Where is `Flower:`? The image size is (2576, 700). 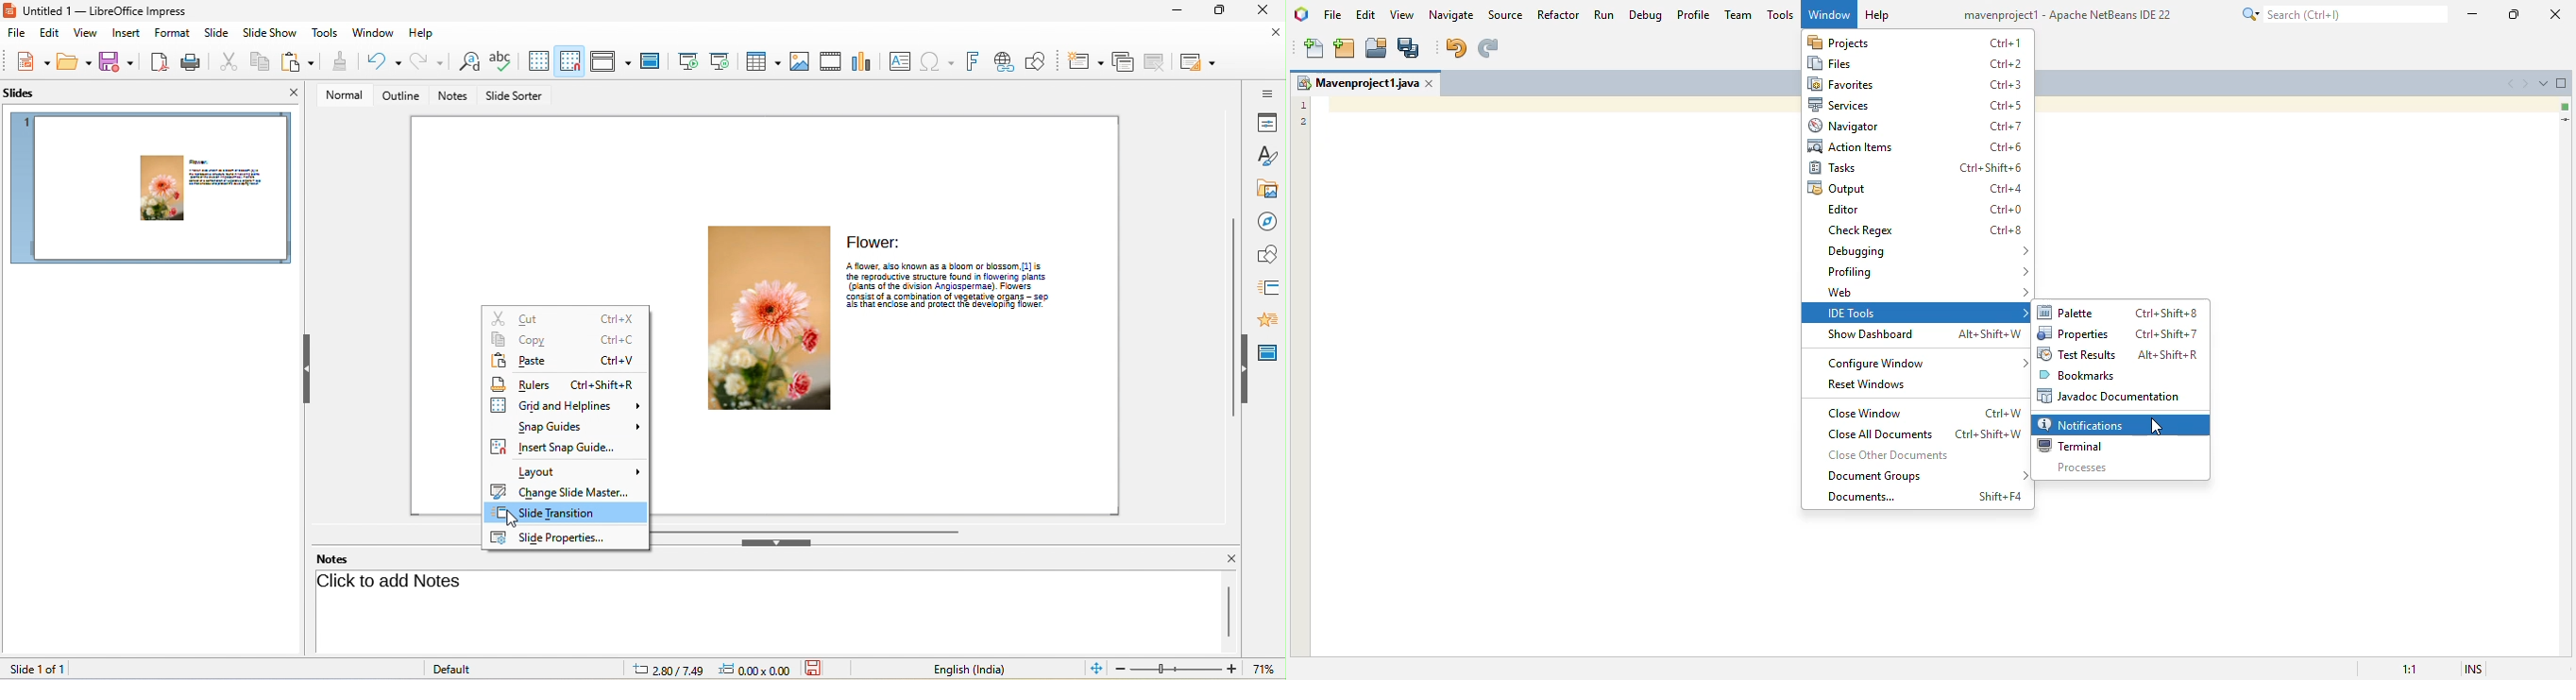 Flower: is located at coordinates (879, 242).